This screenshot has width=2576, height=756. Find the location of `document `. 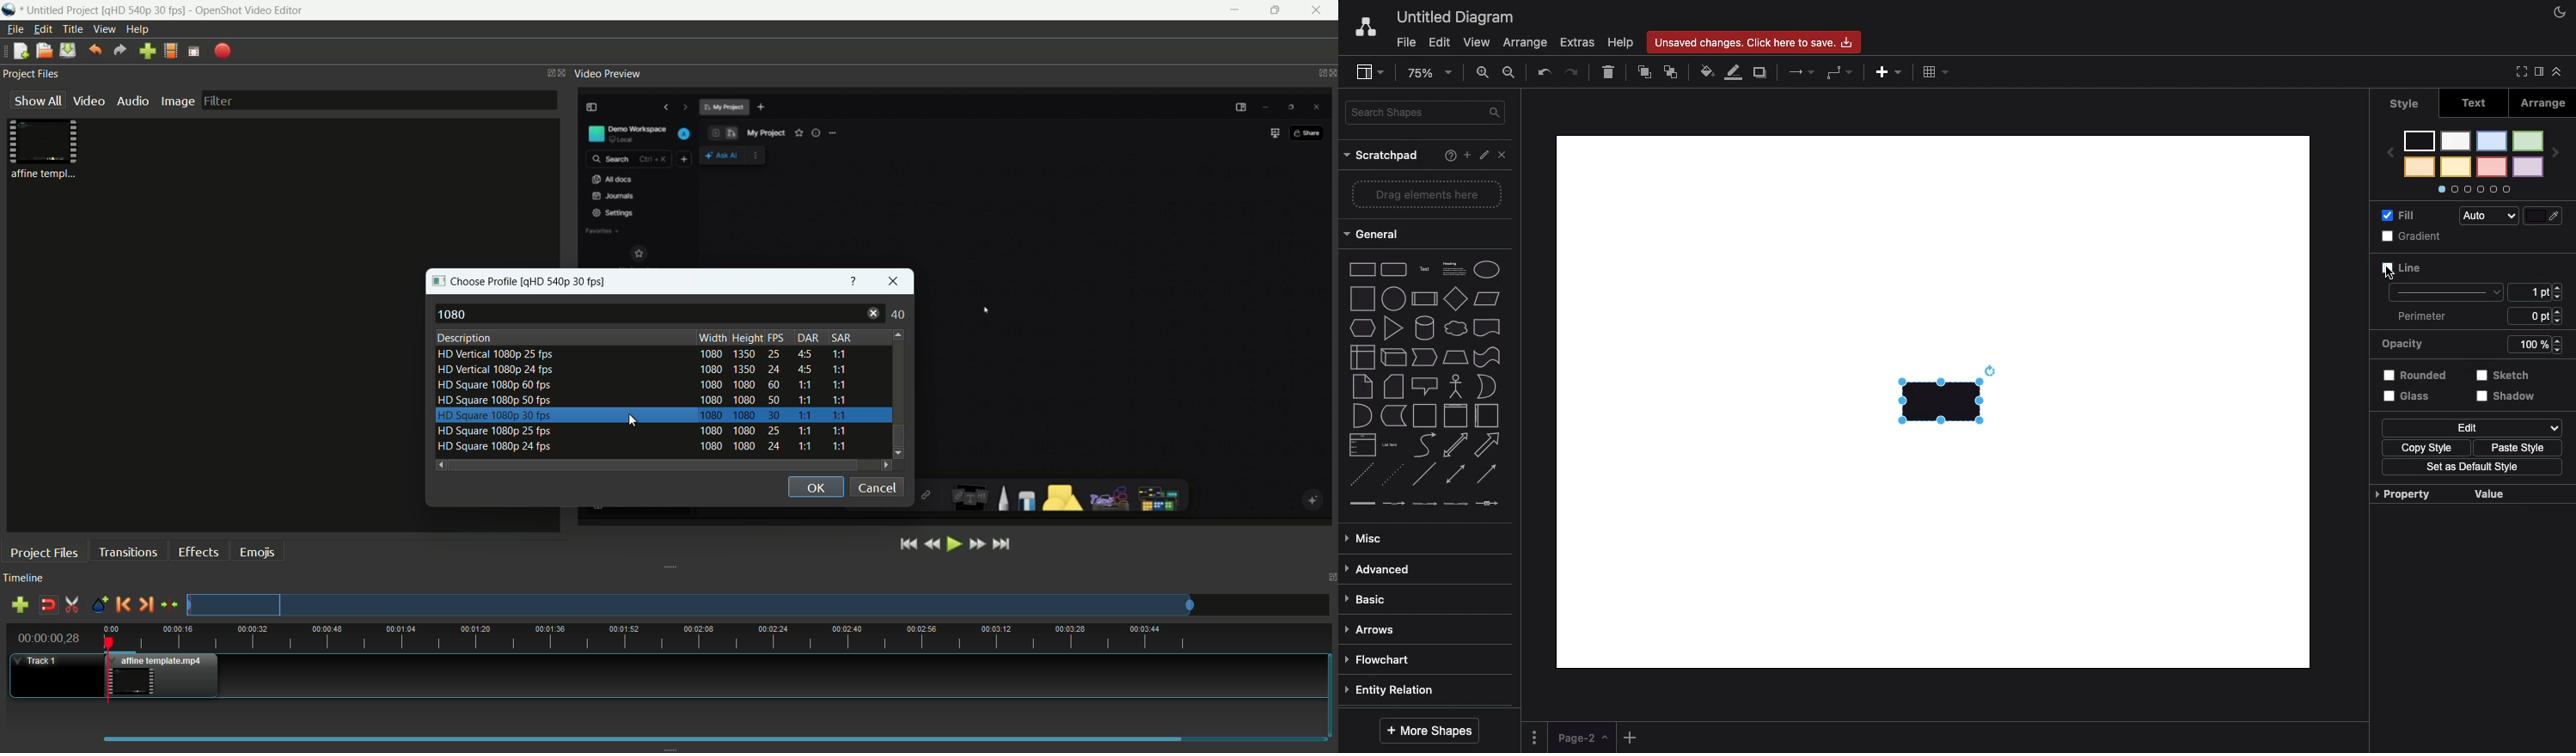

document  is located at coordinates (1487, 328).